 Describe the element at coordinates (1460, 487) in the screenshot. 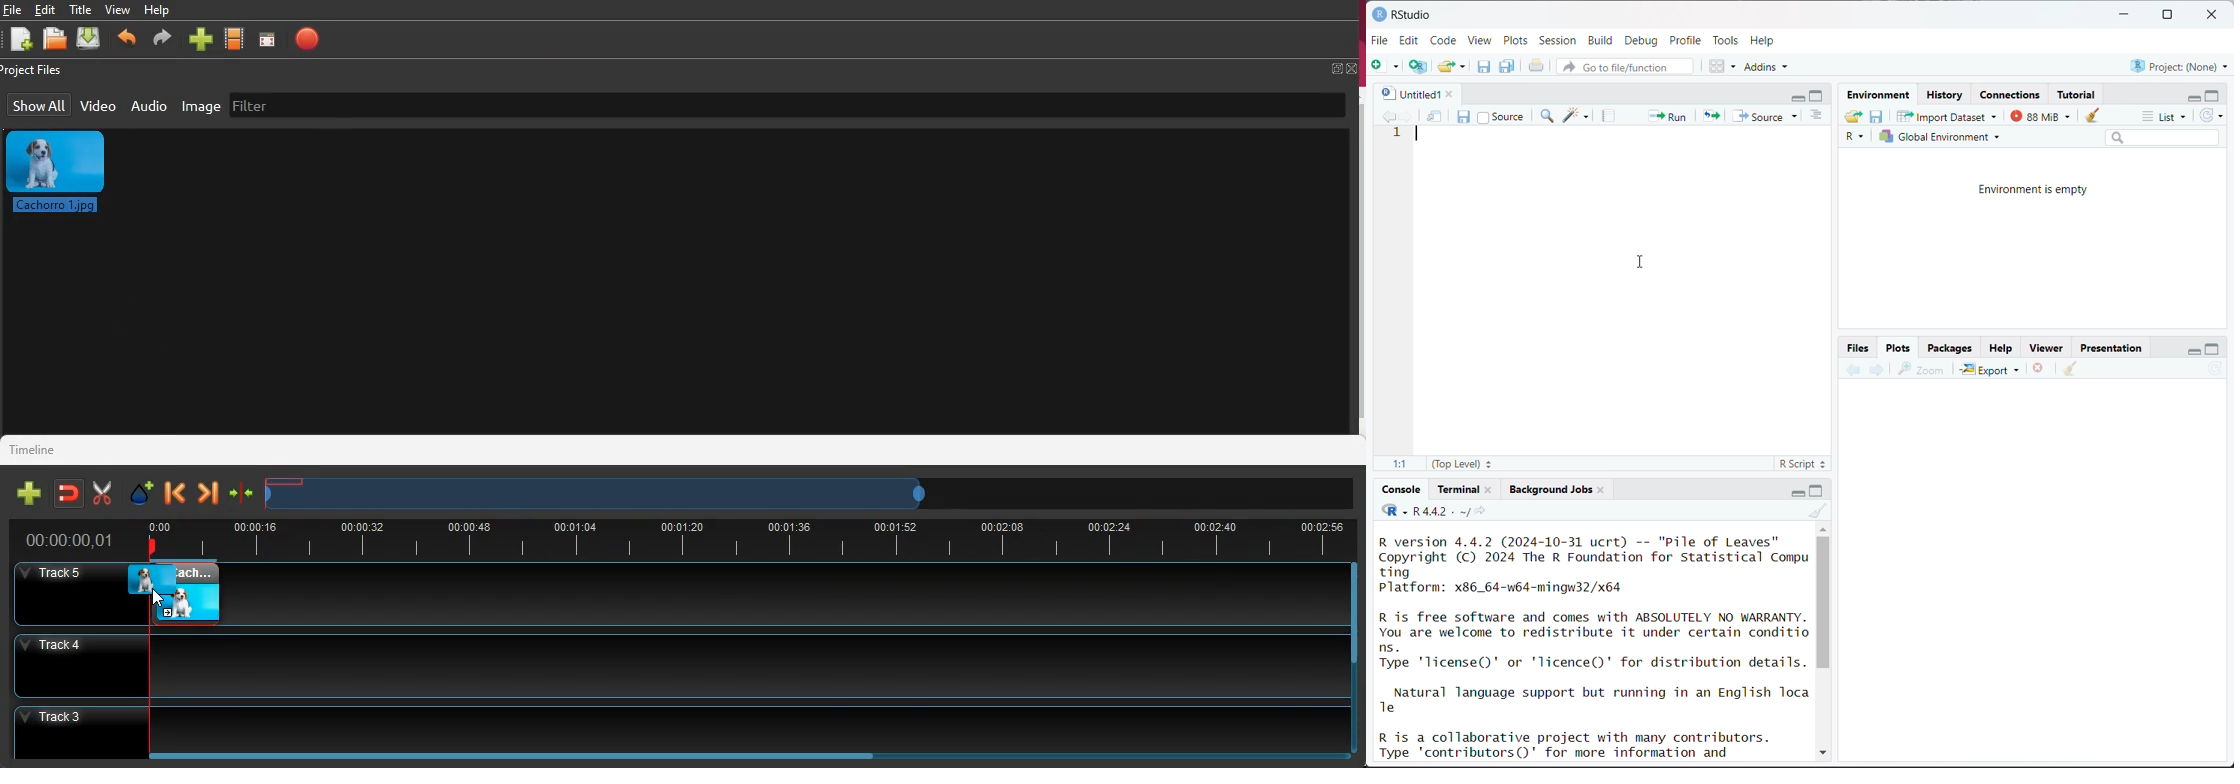

I see `Terminal` at that location.